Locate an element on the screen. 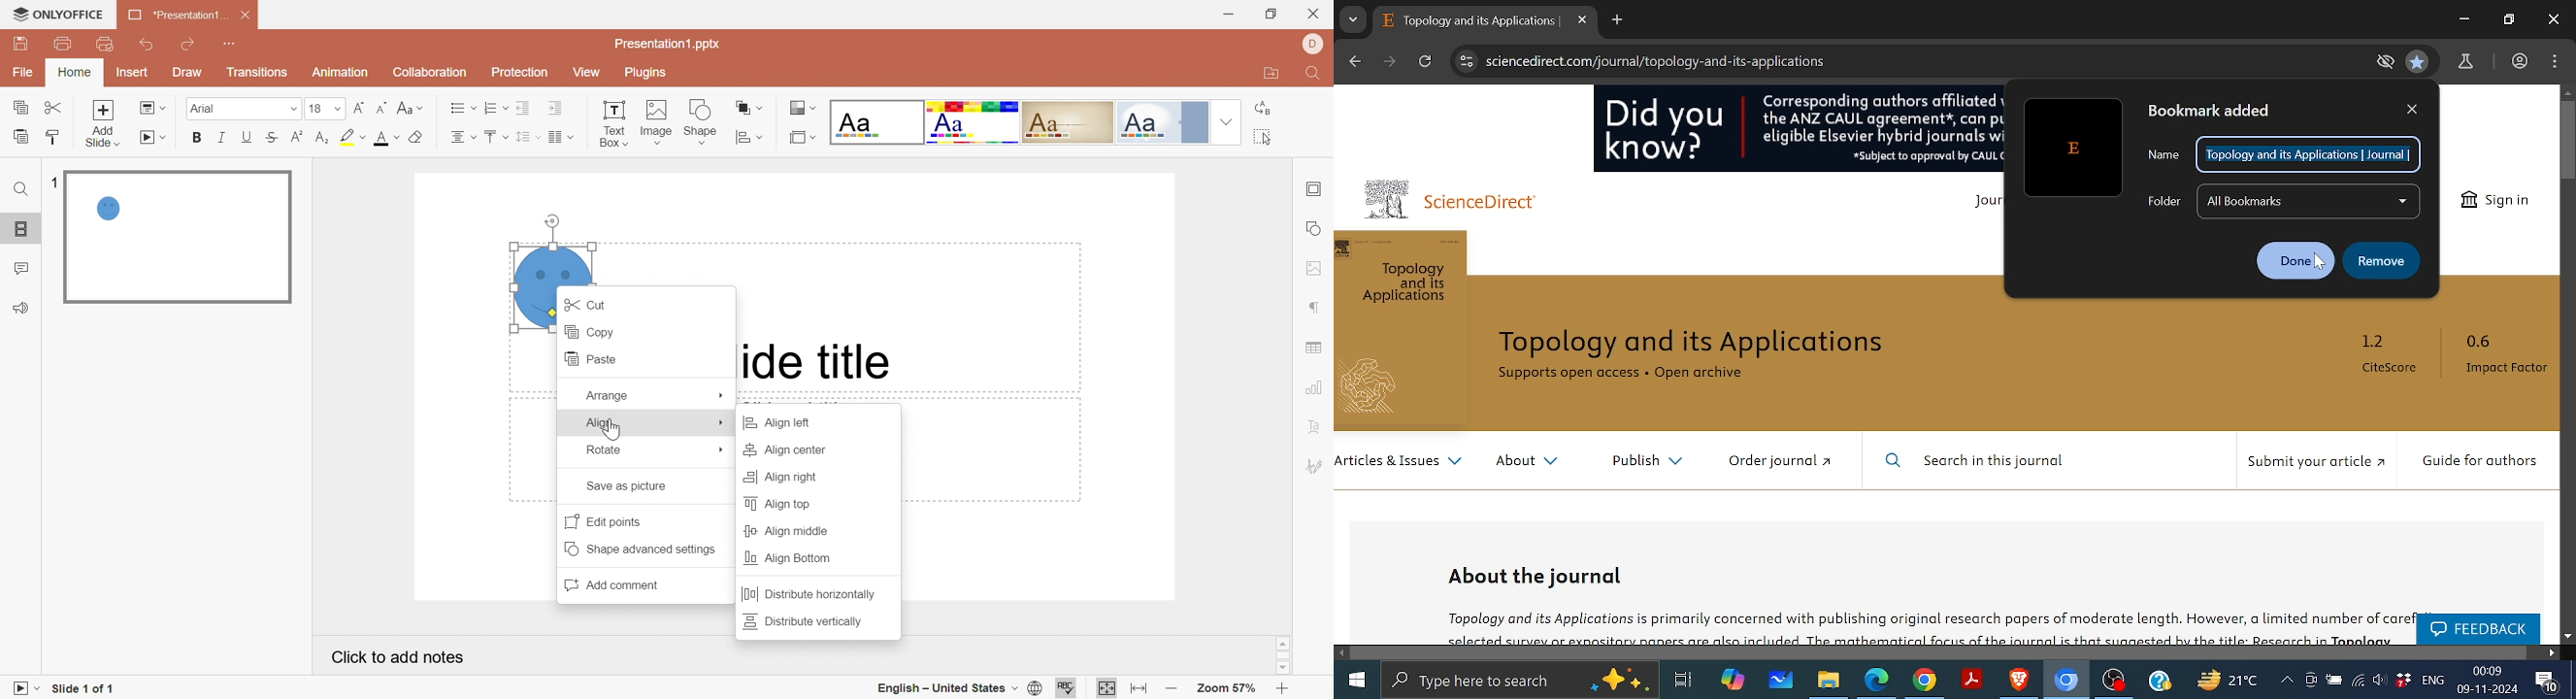 Image resolution: width=2576 pixels, height=700 pixels. Start slideshow is located at coordinates (156, 139).